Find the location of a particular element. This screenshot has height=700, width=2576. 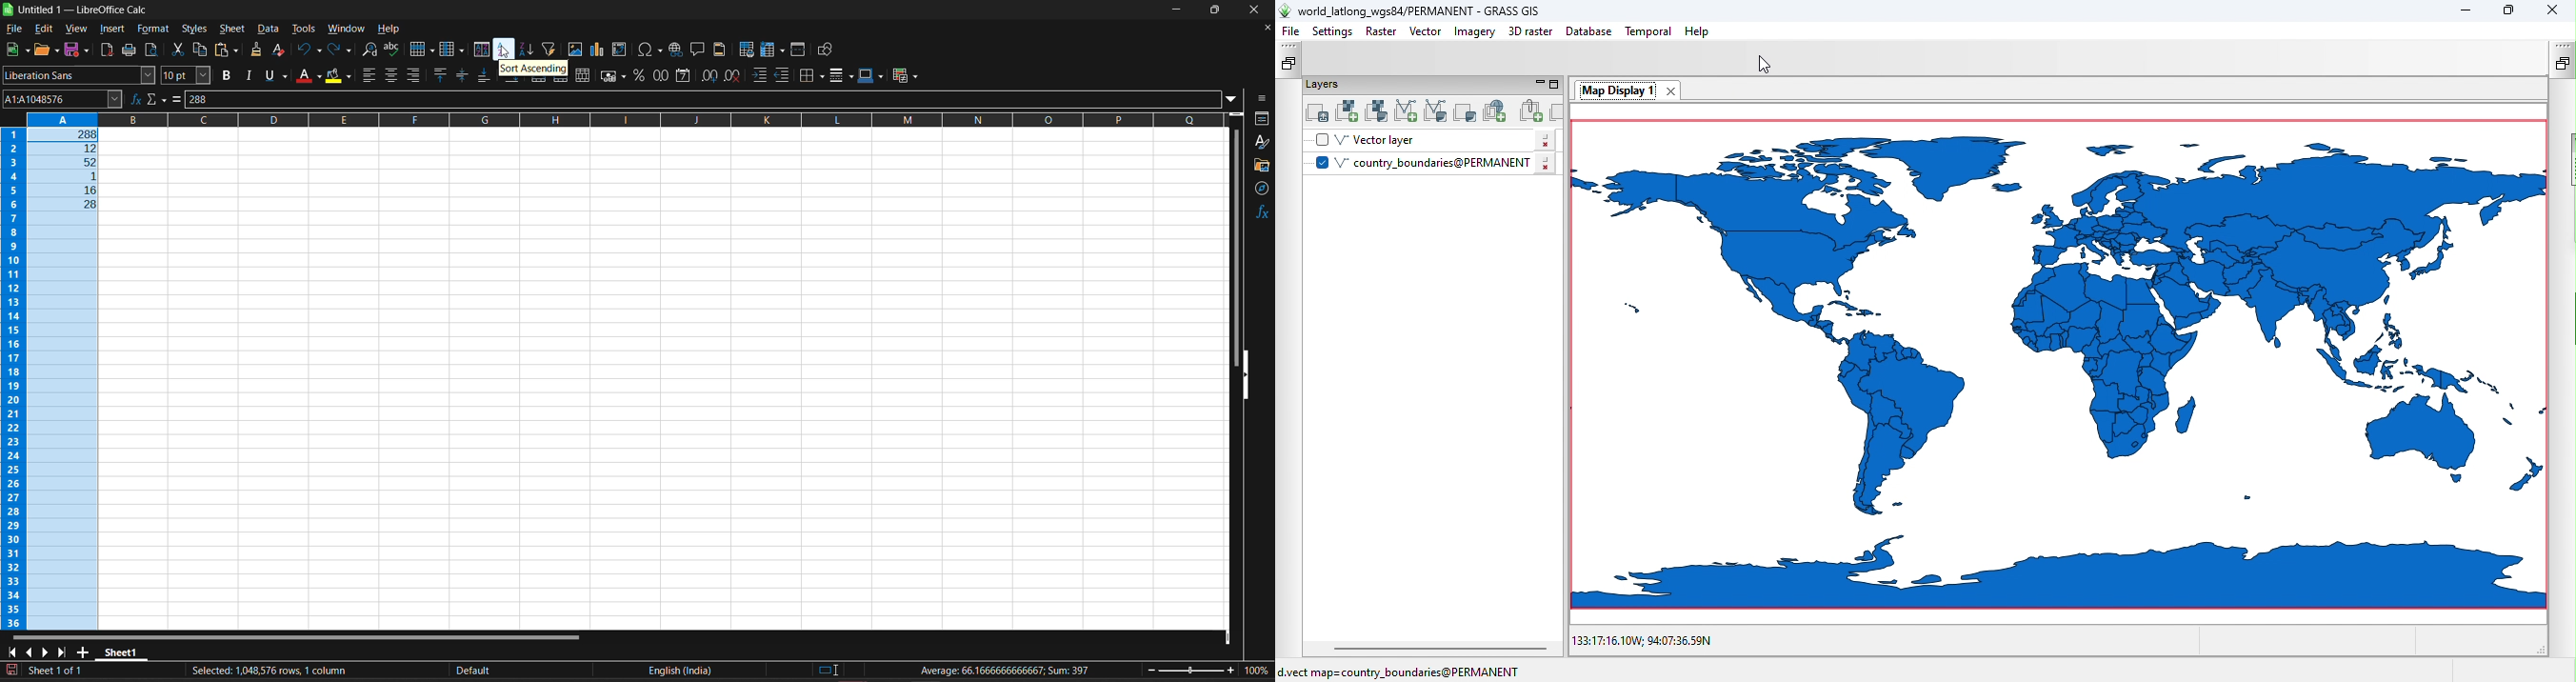

redo is located at coordinates (338, 50).